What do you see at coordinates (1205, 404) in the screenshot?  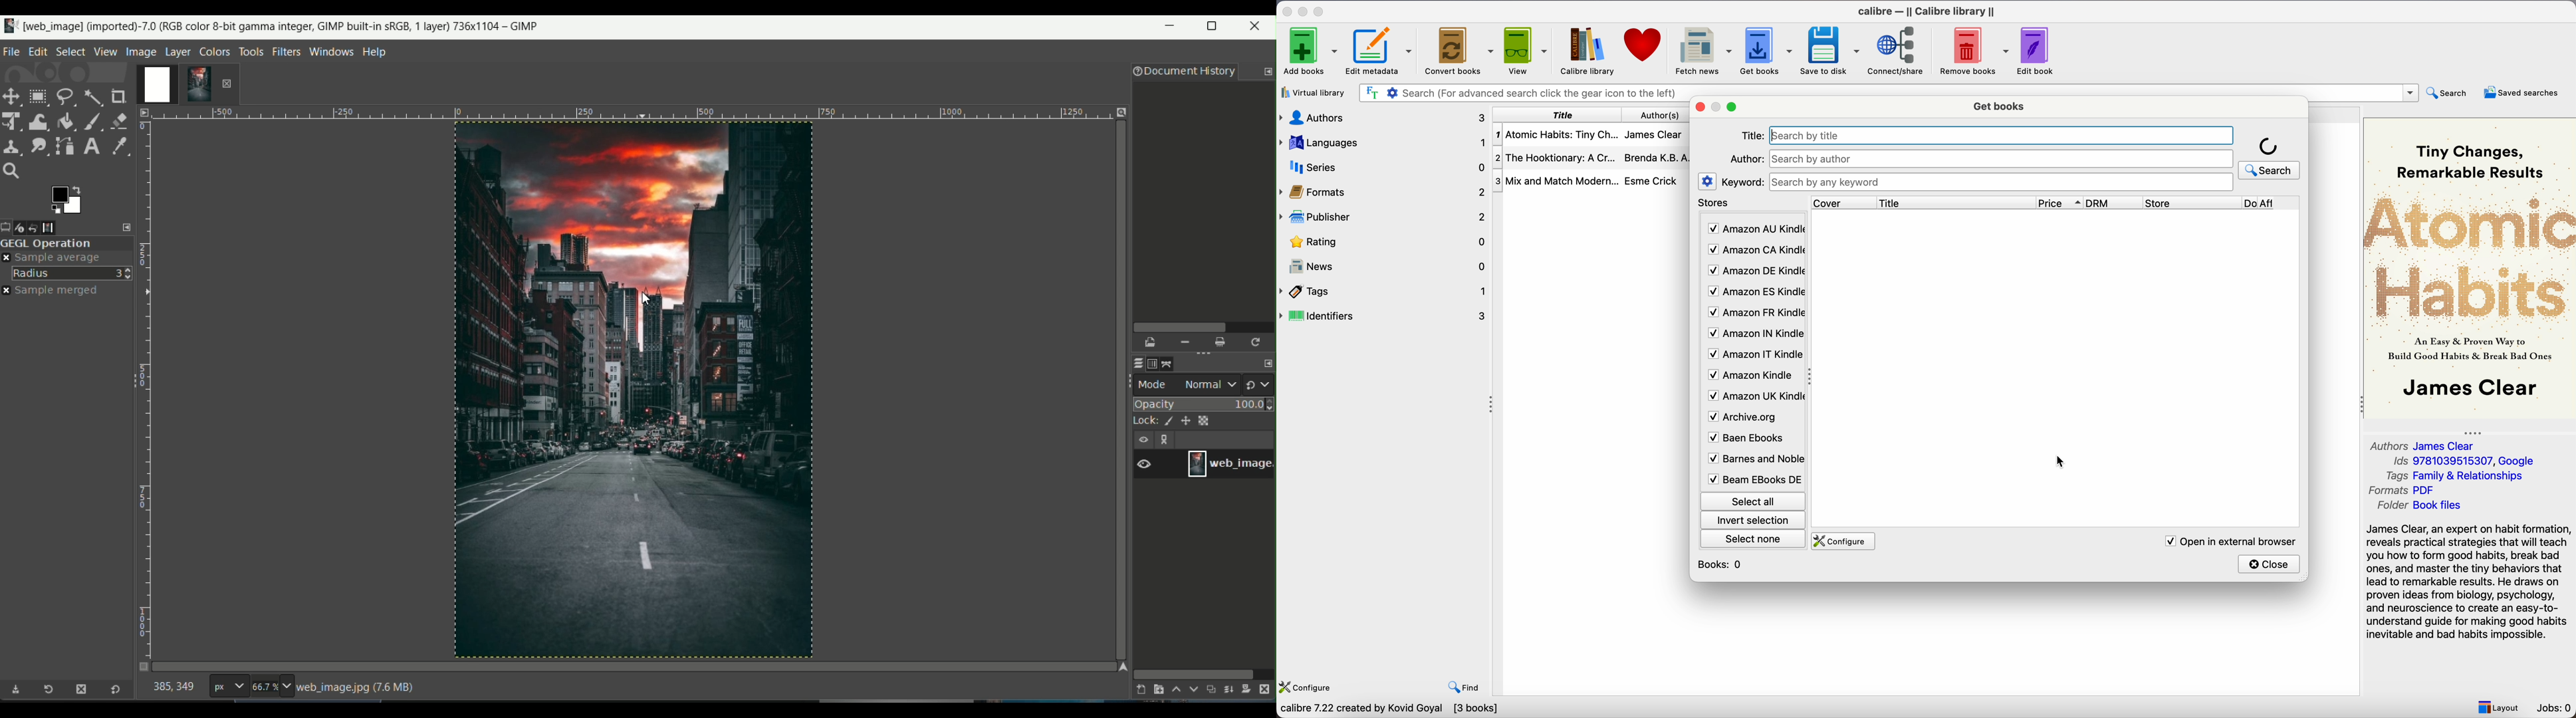 I see `opacity` at bounding box center [1205, 404].